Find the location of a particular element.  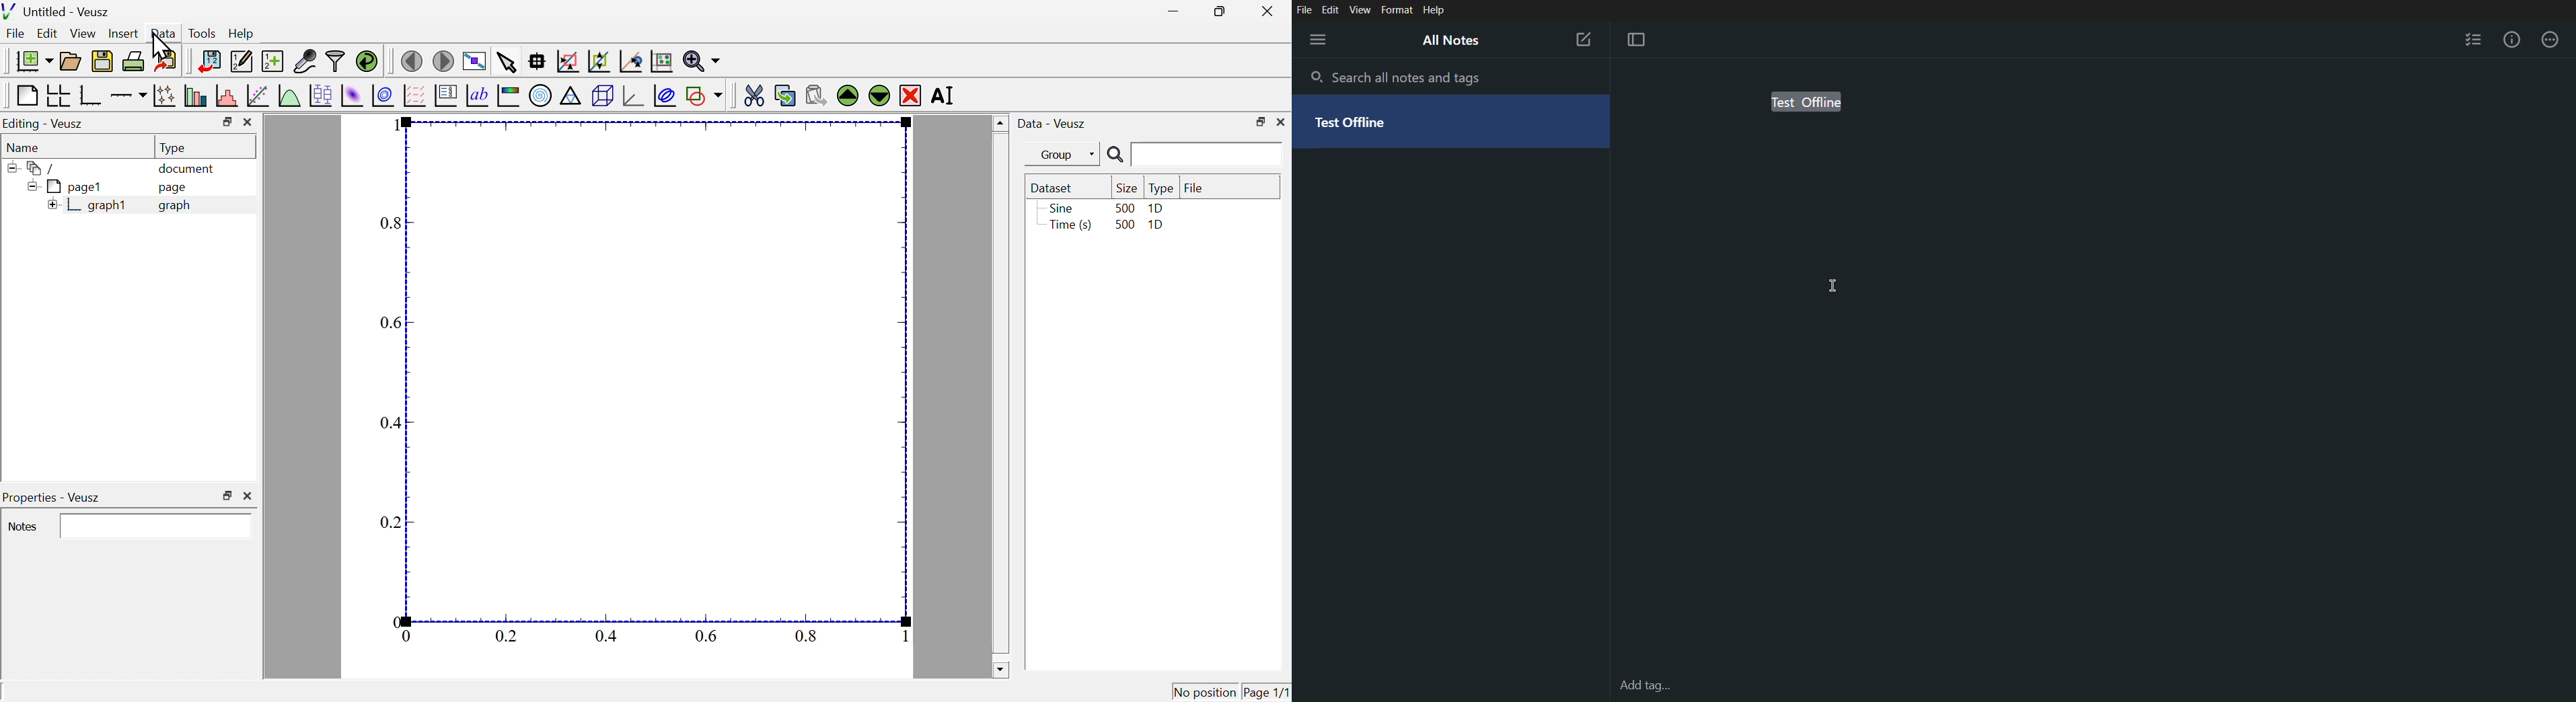

Cursor is located at coordinates (1834, 284).